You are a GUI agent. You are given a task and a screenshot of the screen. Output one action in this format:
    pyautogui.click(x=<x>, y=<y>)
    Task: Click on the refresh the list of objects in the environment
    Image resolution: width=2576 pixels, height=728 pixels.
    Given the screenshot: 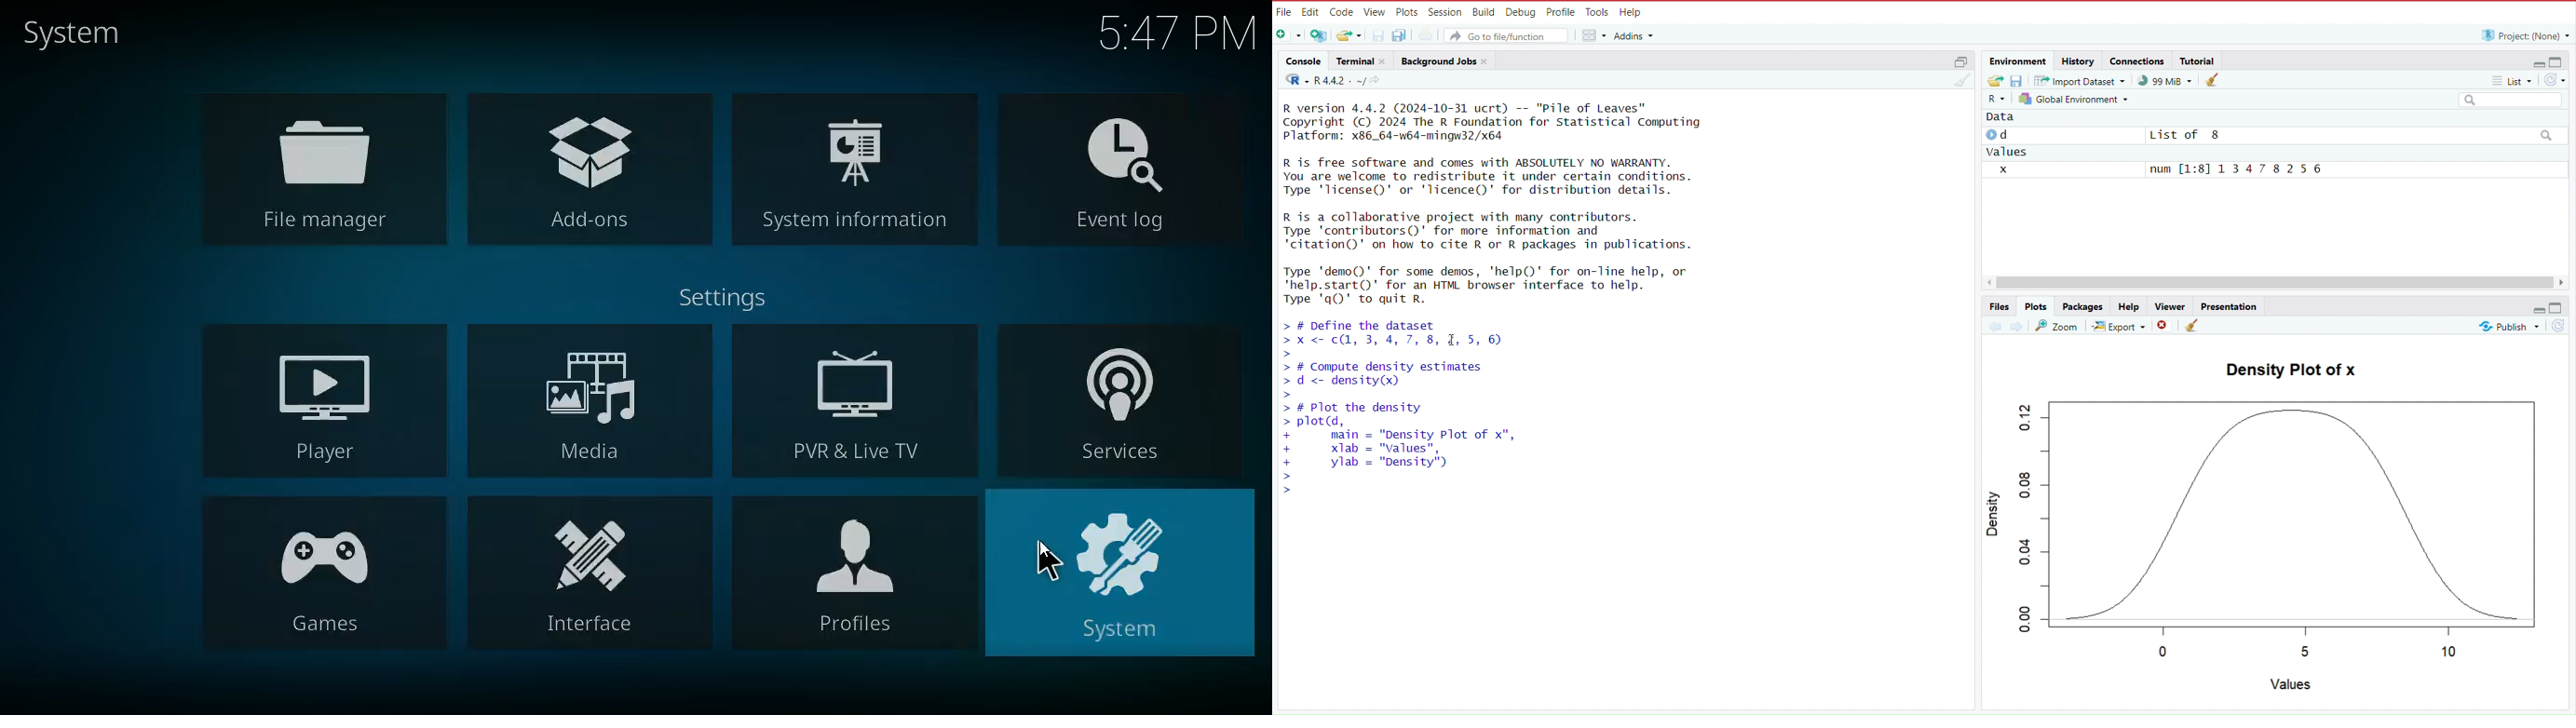 What is the action you would take?
    pyautogui.click(x=2560, y=81)
    